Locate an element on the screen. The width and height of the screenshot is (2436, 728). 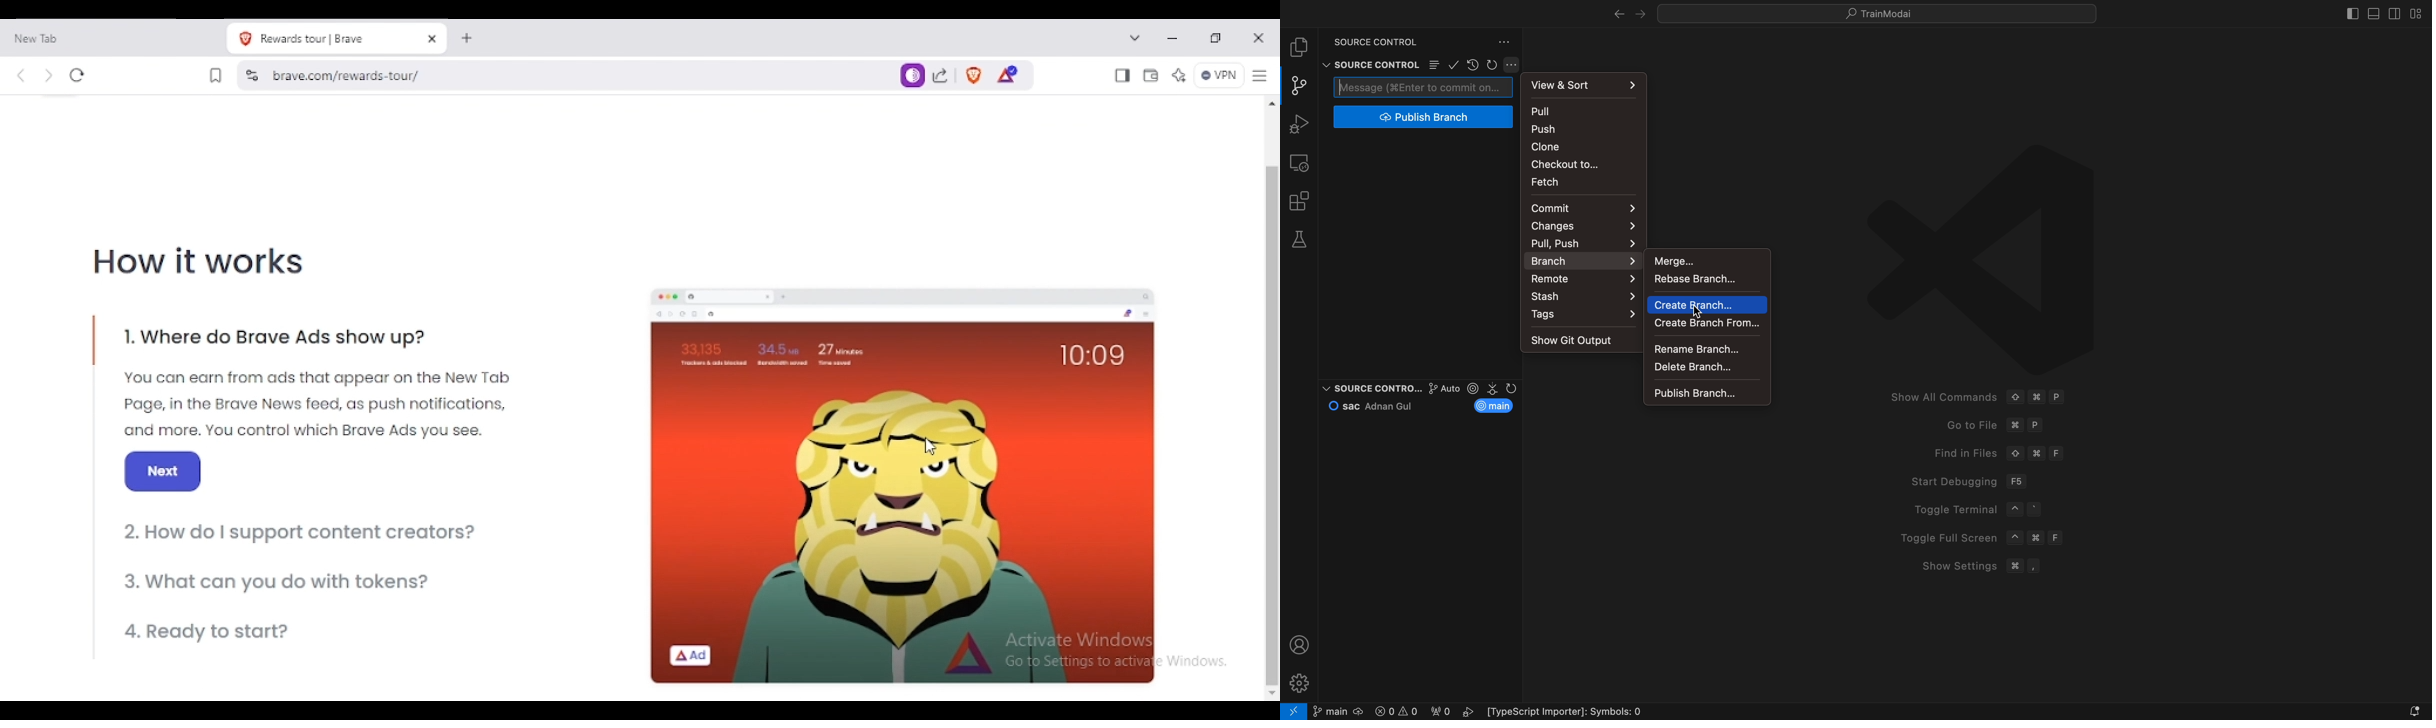
brave ads is located at coordinates (903, 491).